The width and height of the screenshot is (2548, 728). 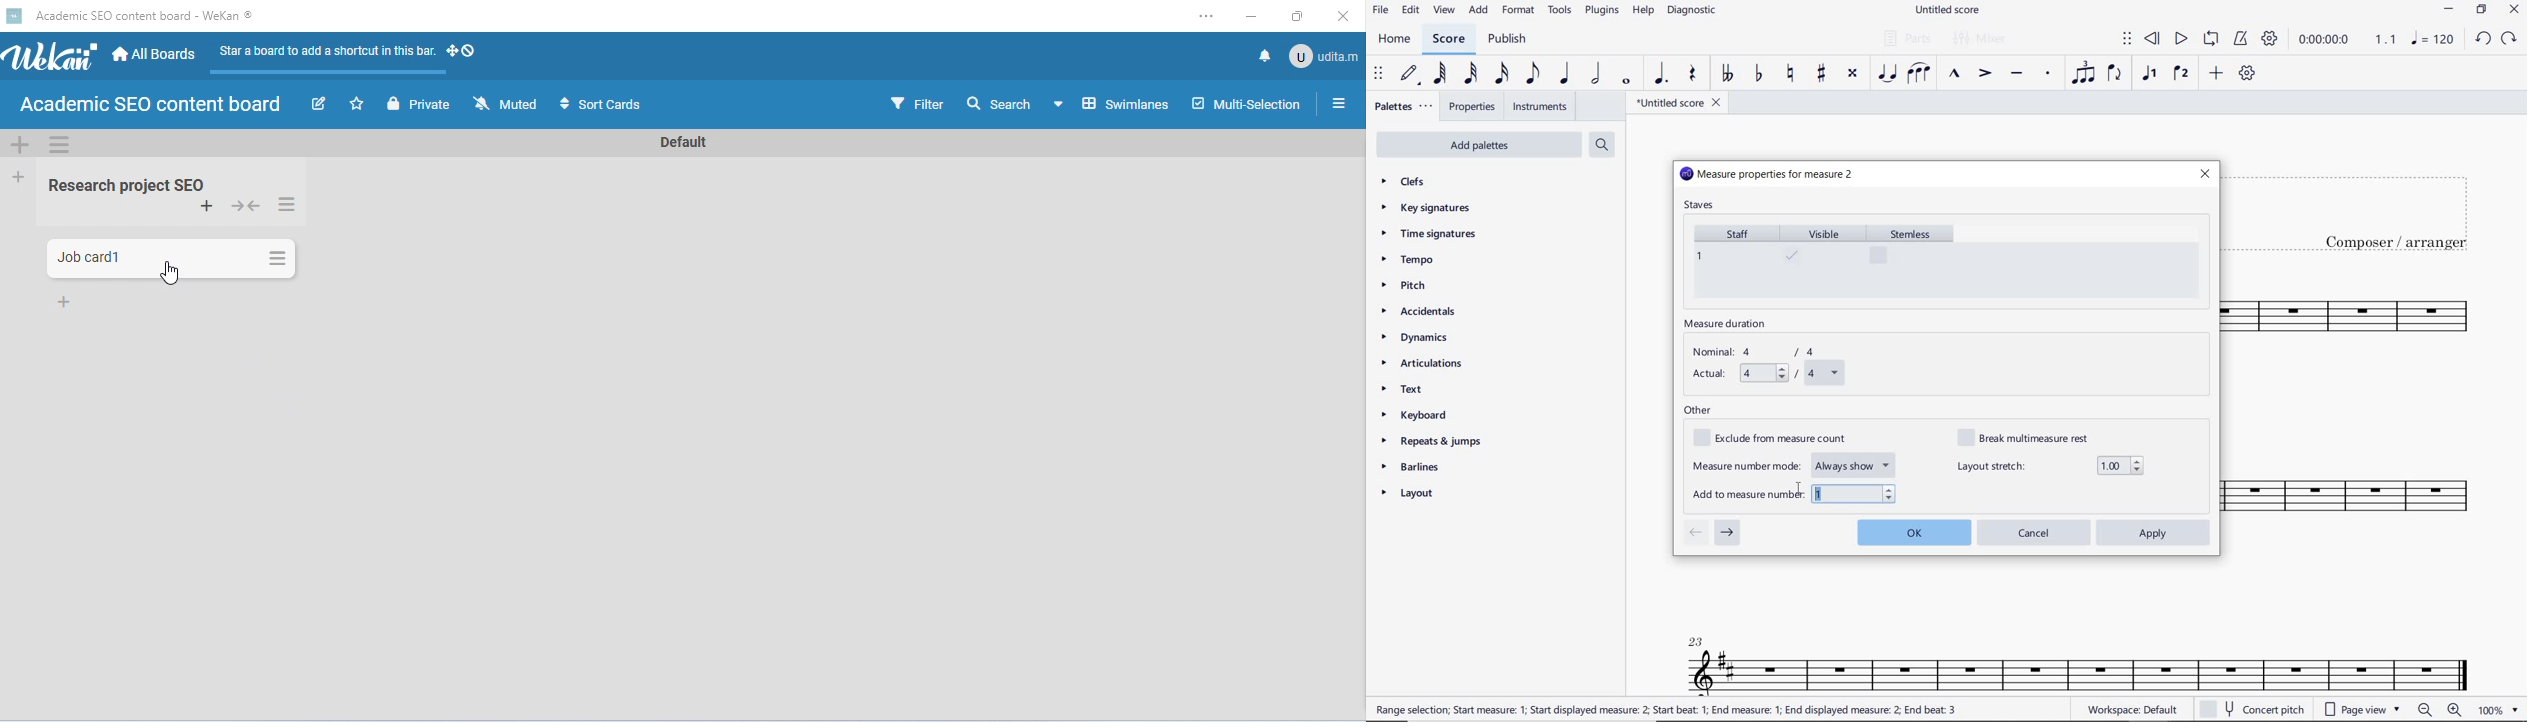 What do you see at coordinates (156, 55) in the screenshot?
I see `all boards` at bounding box center [156, 55].